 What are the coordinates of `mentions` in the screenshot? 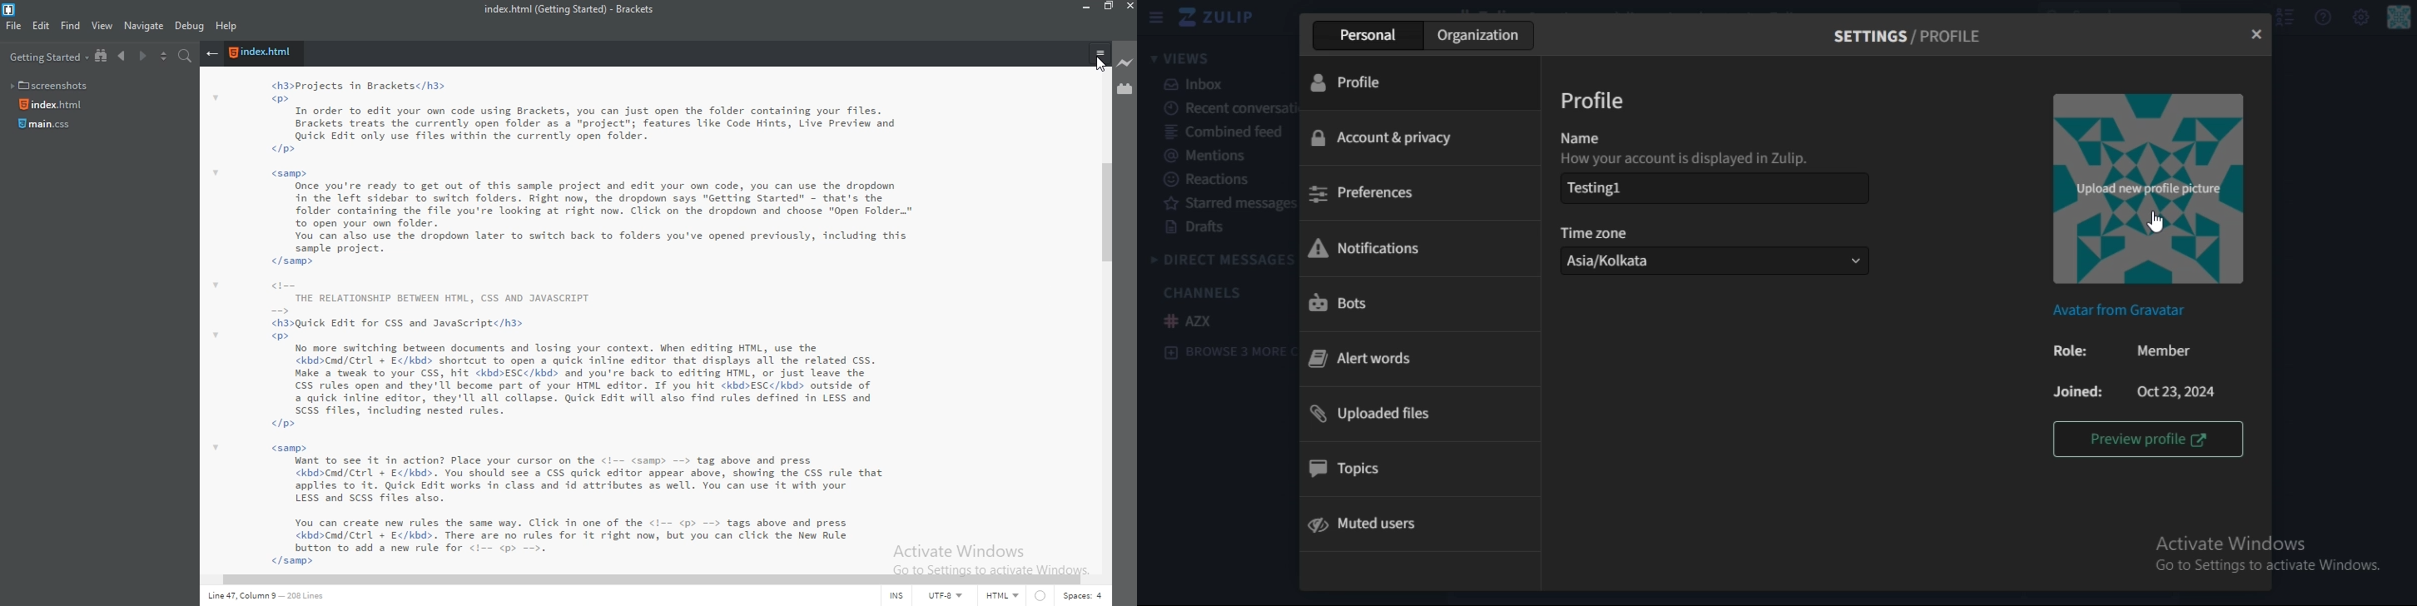 It's located at (1216, 156).